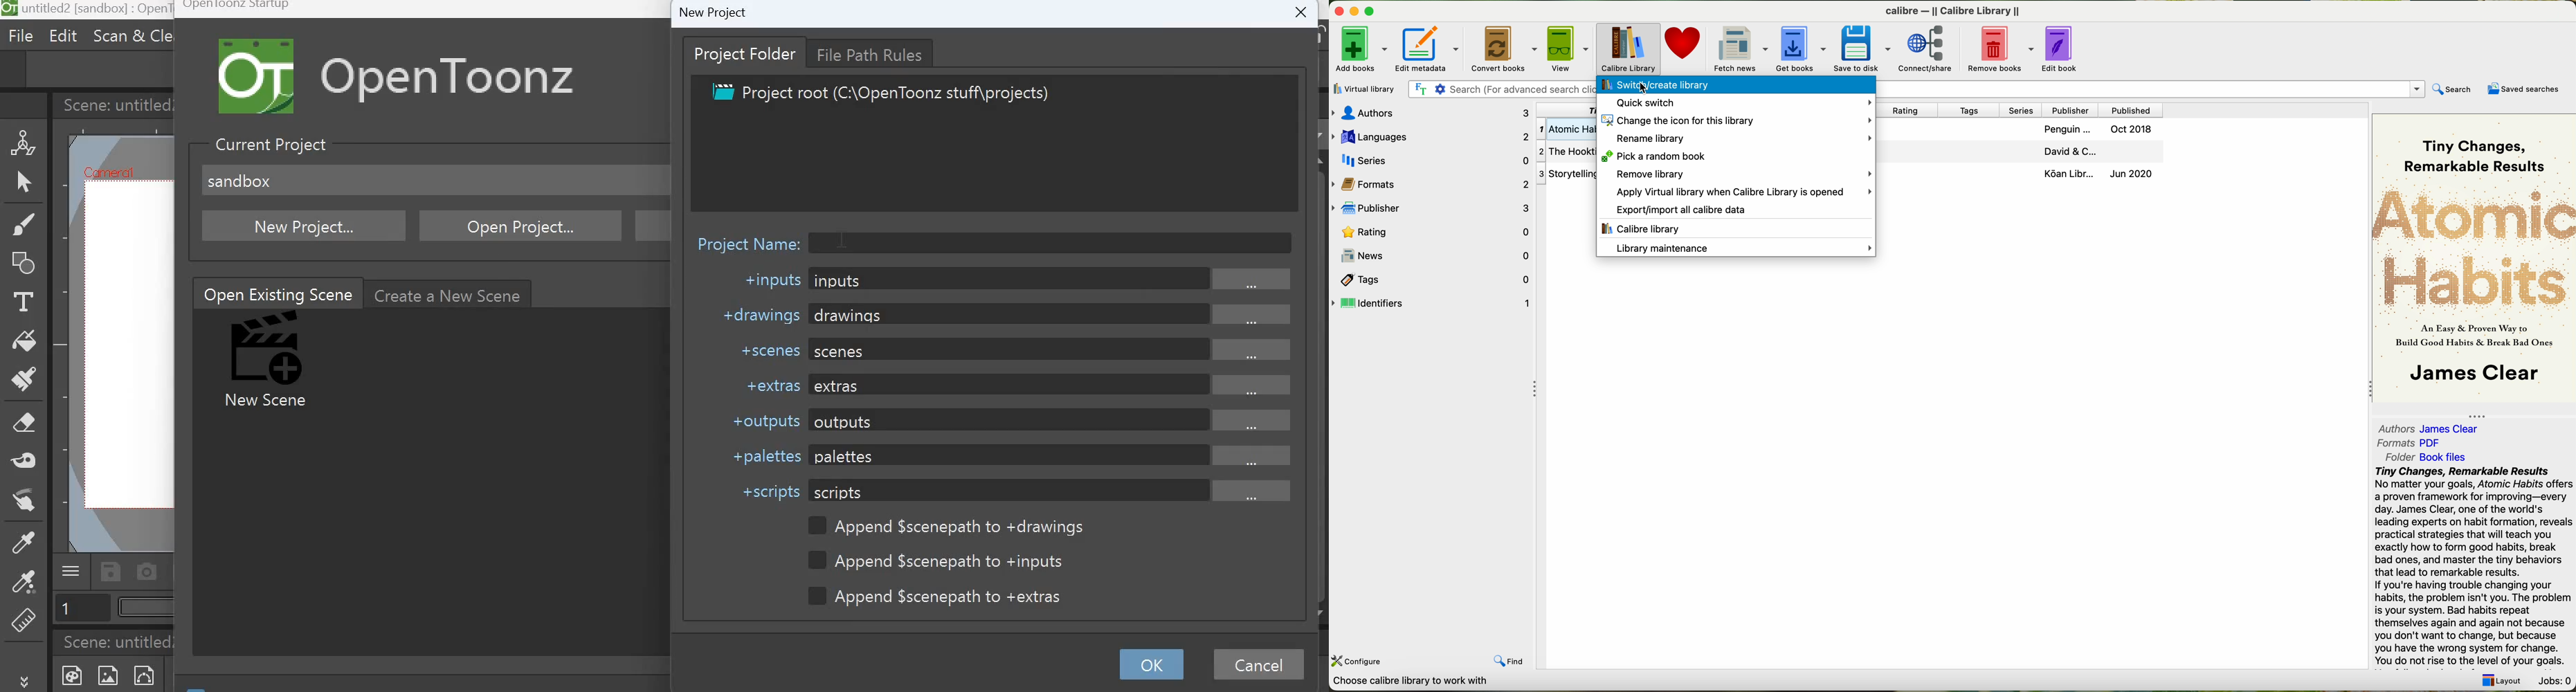  I want to click on Fill tool, so click(24, 341).